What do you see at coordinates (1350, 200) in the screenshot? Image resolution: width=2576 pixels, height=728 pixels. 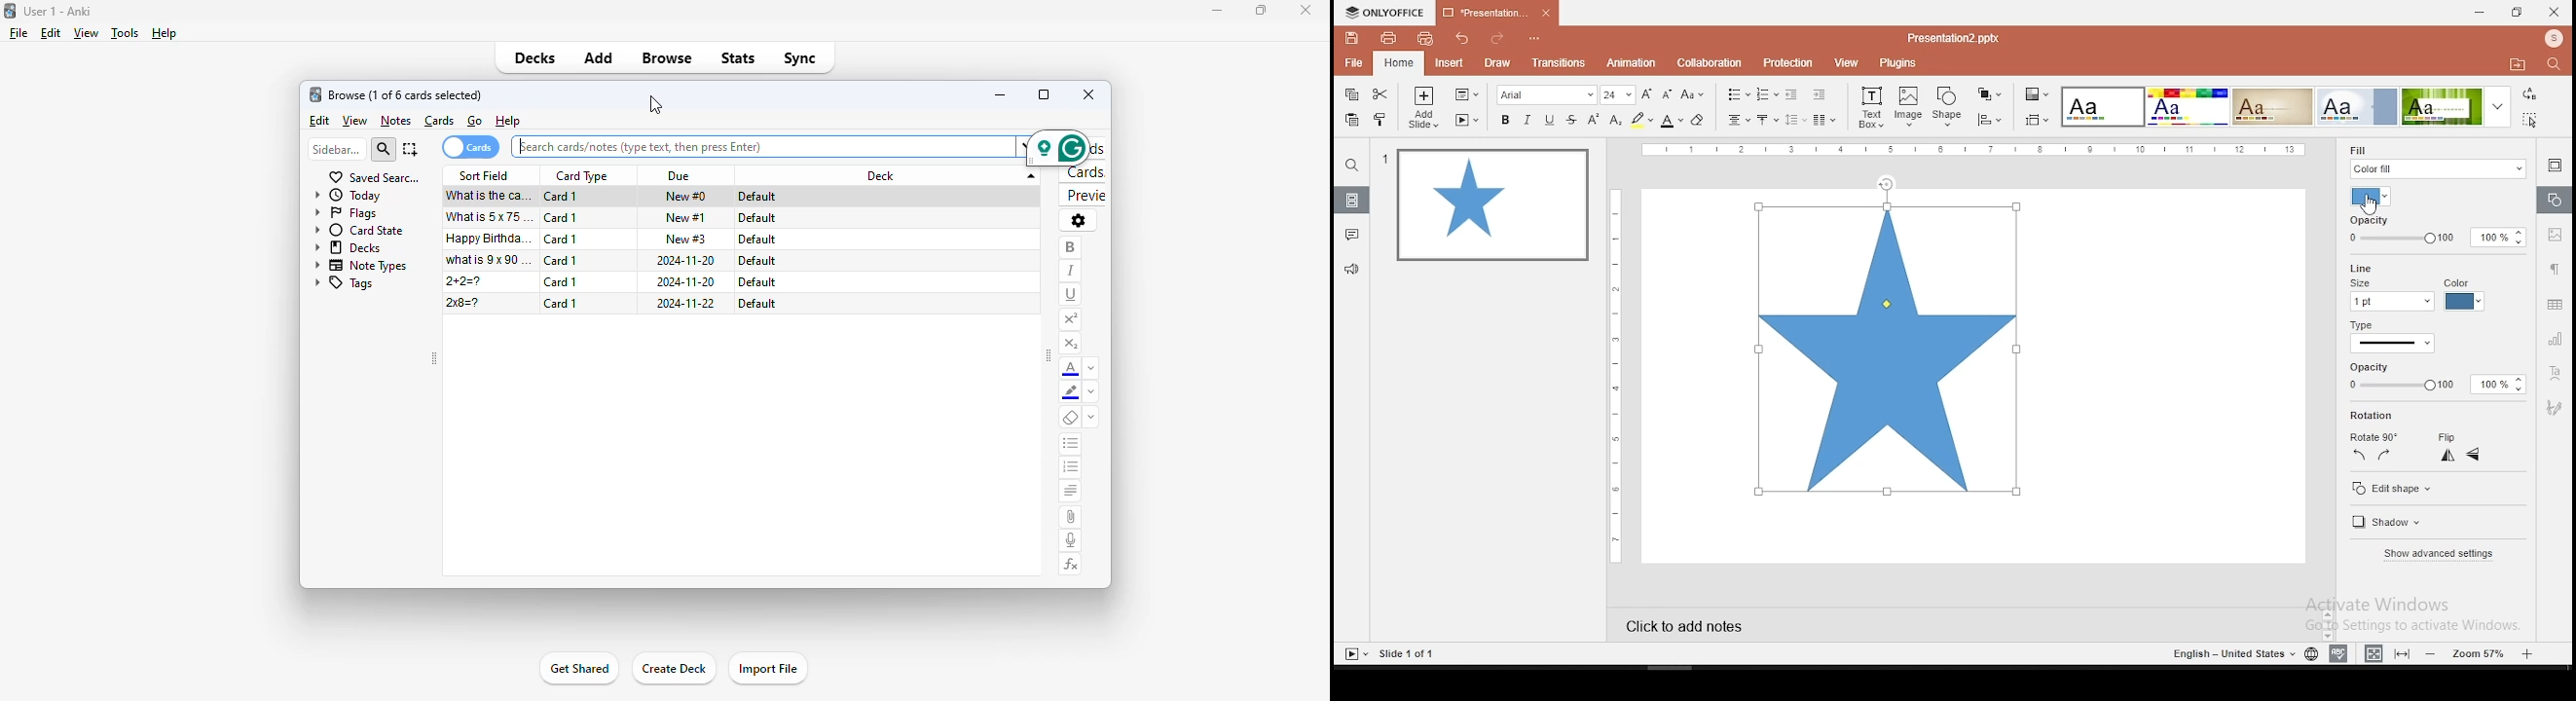 I see `slides` at bounding box center [1350, 200].